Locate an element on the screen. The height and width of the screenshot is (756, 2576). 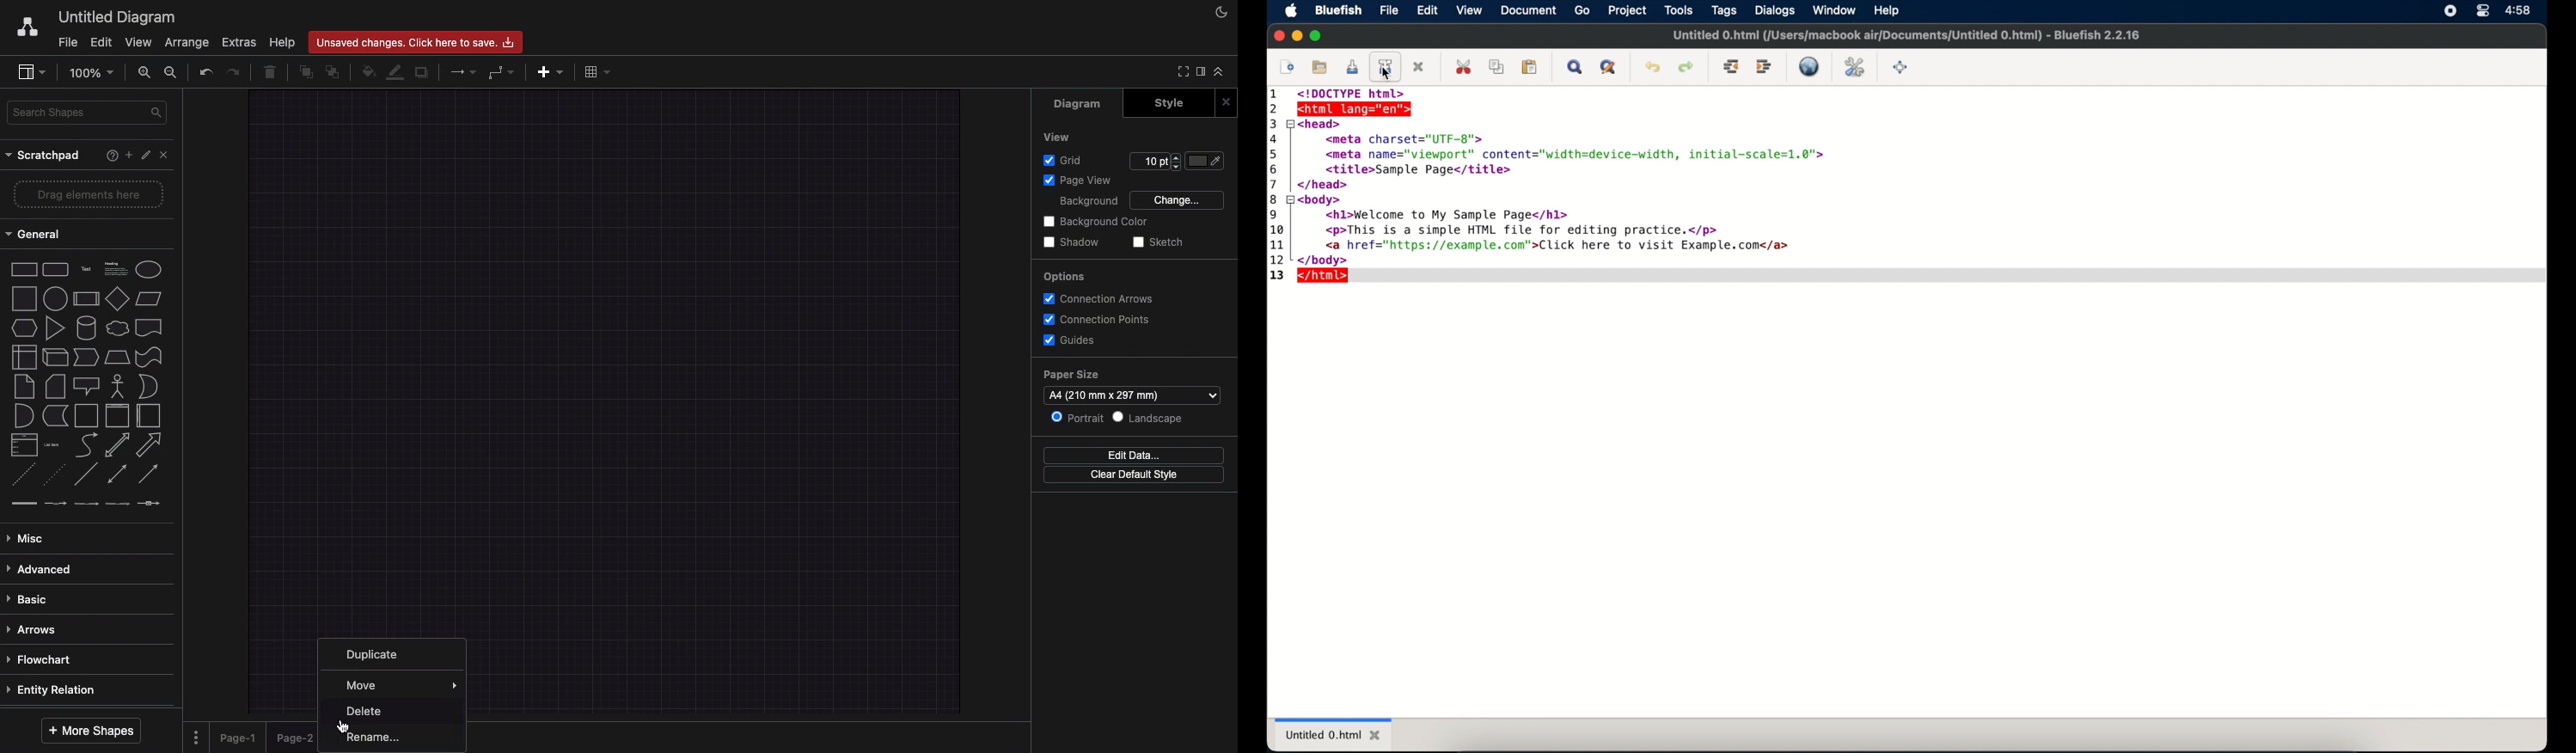
<p>This is a simple HTML file for editing practice.</p> is located at coordinates (1519, 229).